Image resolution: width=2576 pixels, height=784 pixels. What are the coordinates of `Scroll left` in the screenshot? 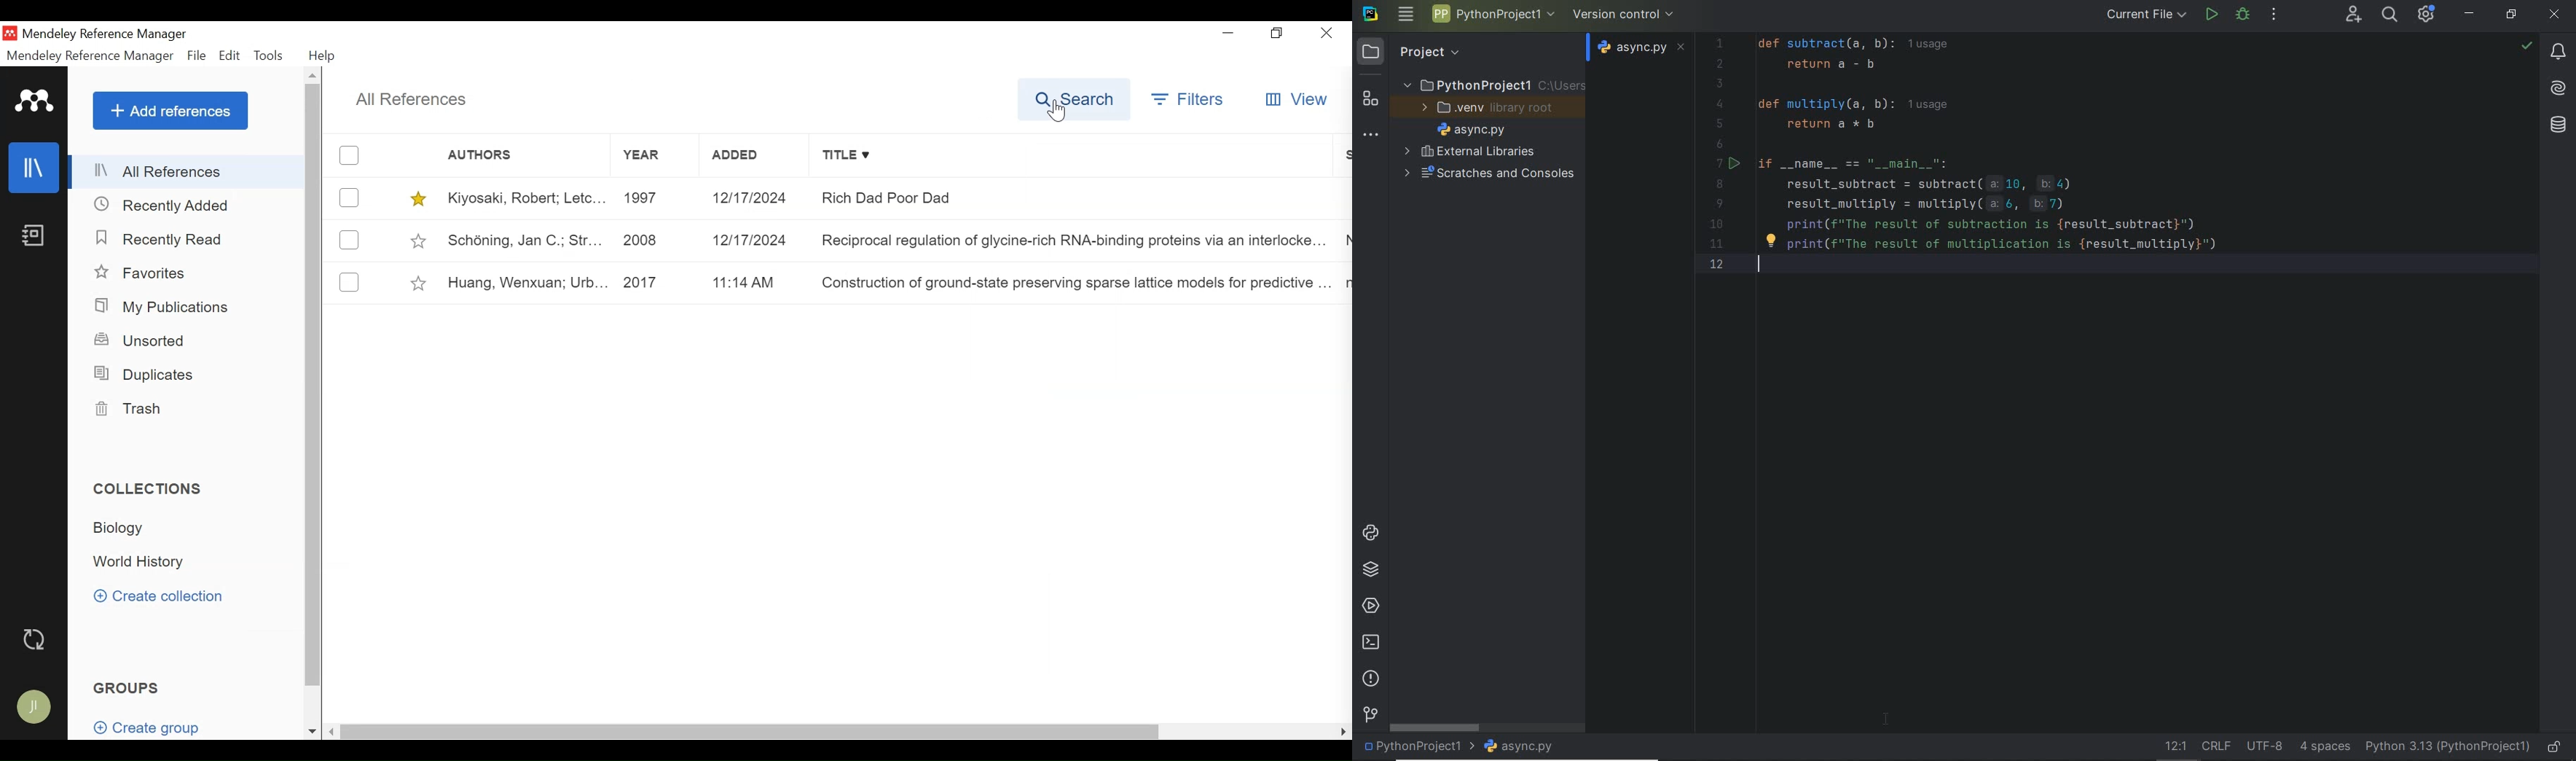 It's located at (332, 732).